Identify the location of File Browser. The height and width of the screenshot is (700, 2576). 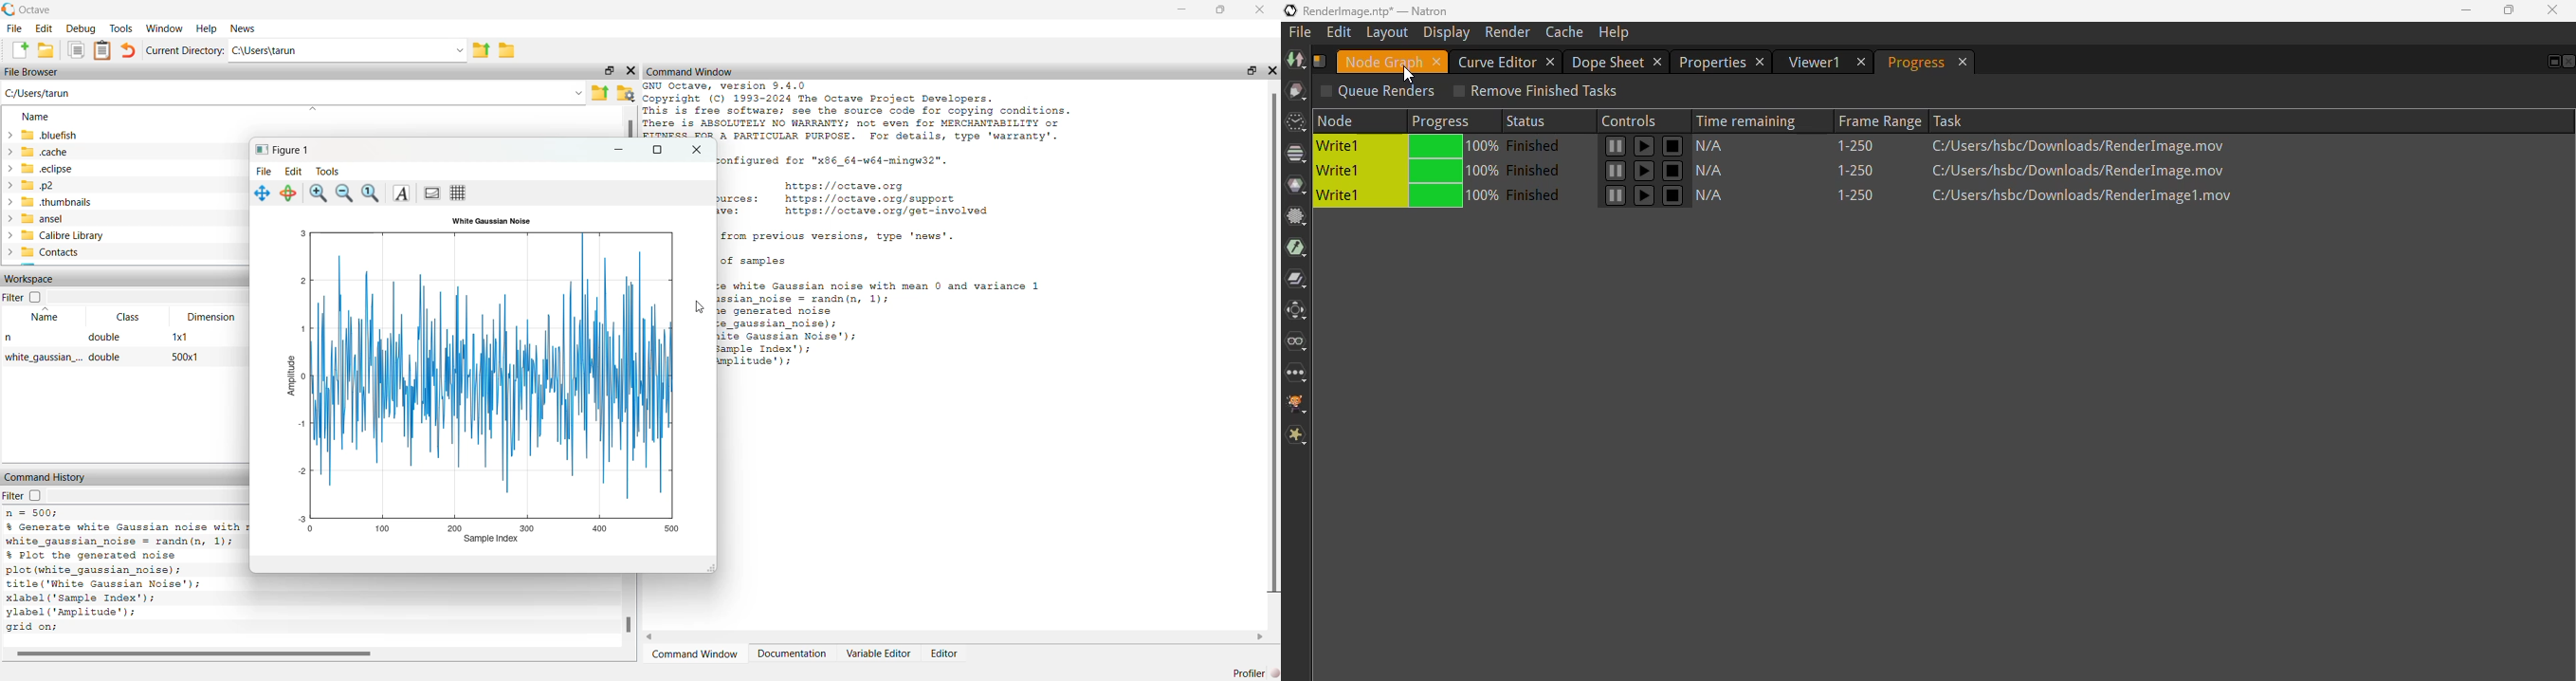
(37, 71).